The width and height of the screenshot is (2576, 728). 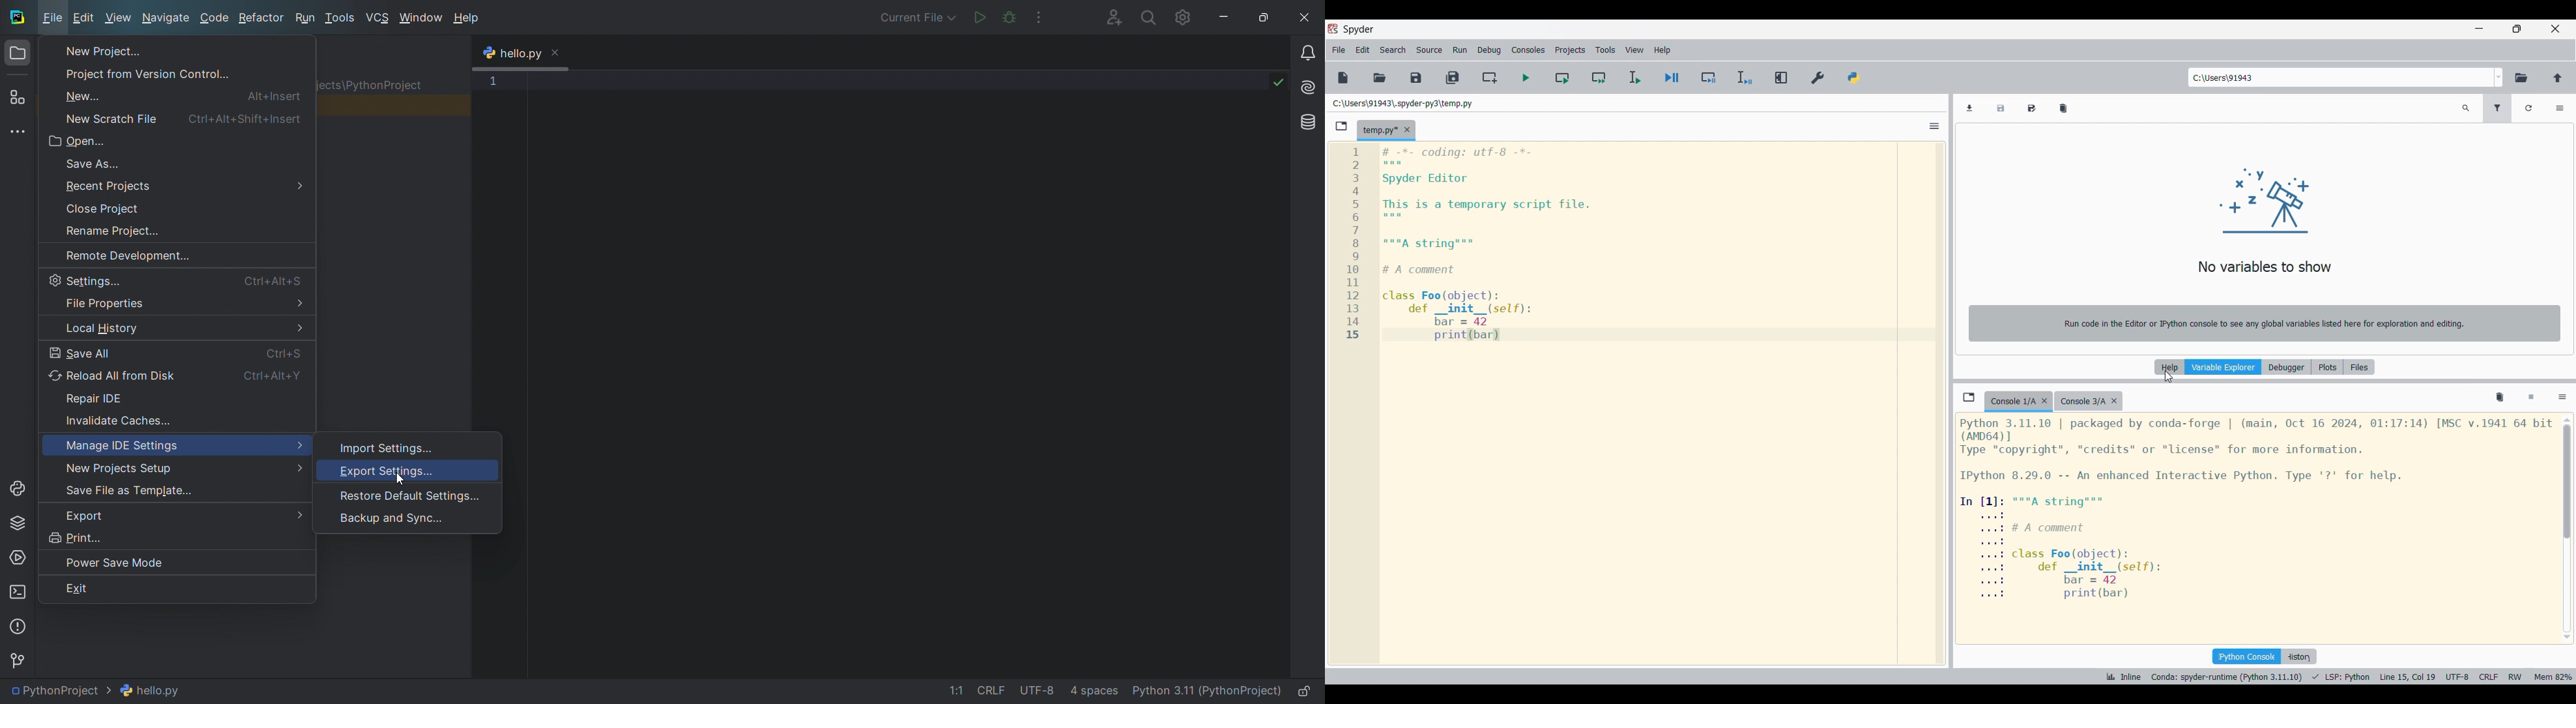 I want to click on python console, so click(x=16, y=490).